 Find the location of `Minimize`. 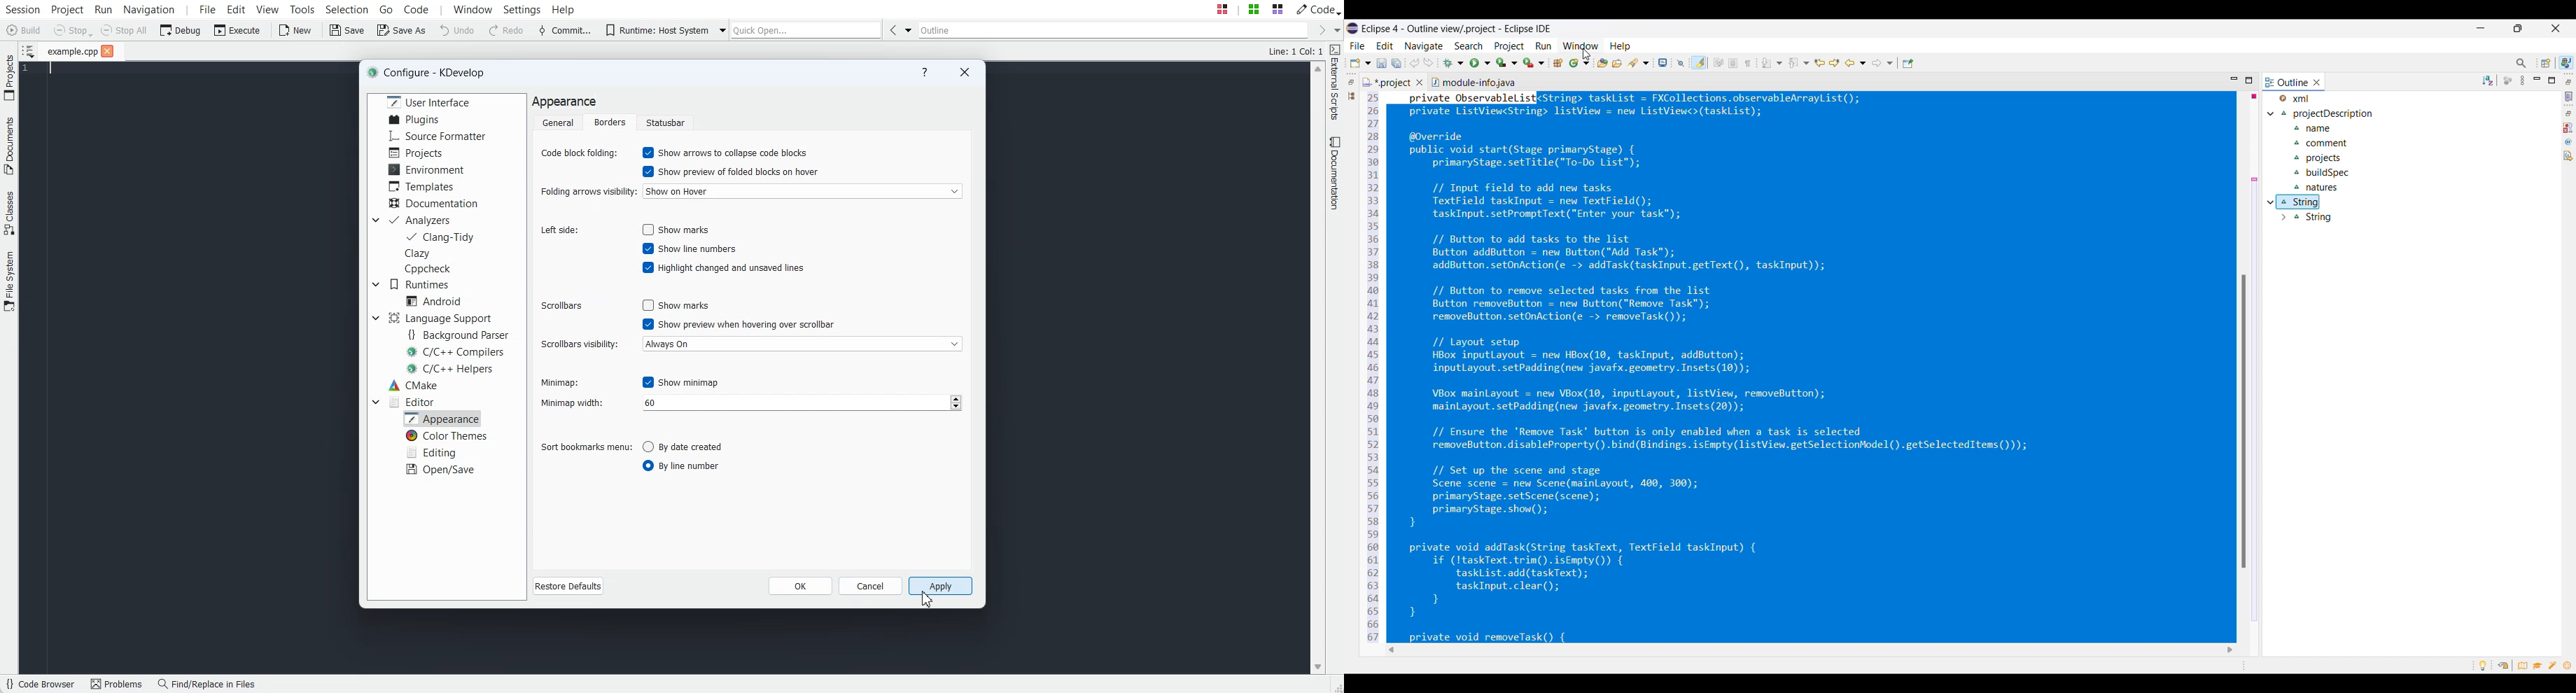

Minimize is located at coordinates (2537, 80).